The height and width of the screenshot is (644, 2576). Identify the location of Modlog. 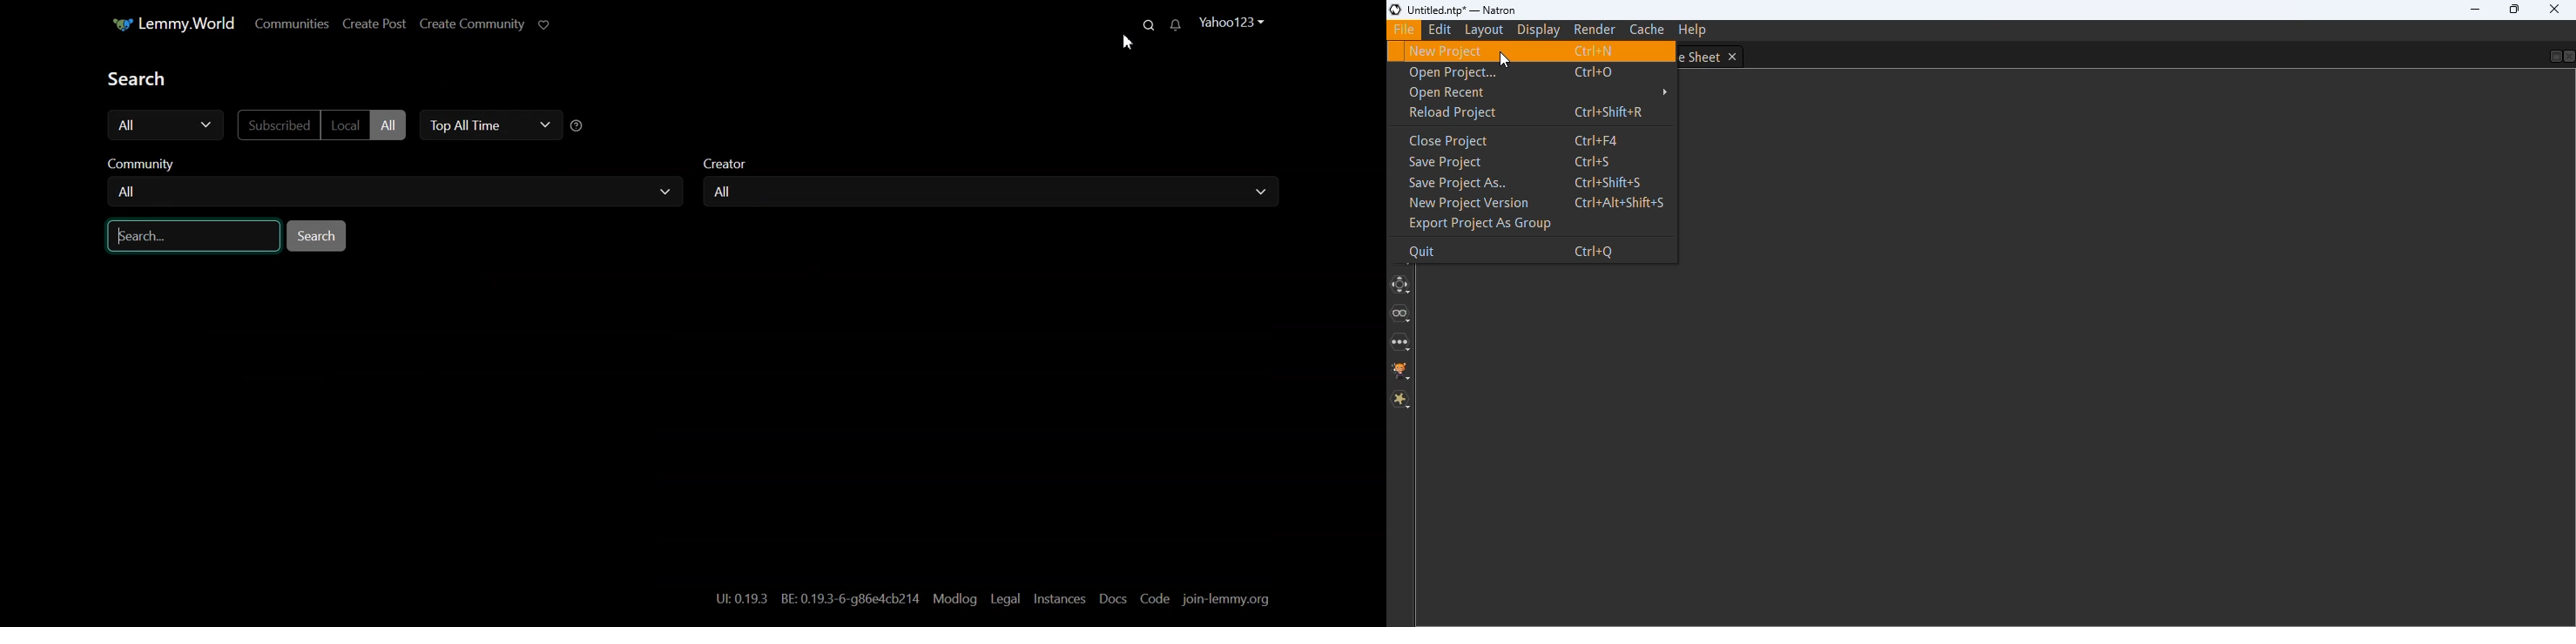
(955, 599).